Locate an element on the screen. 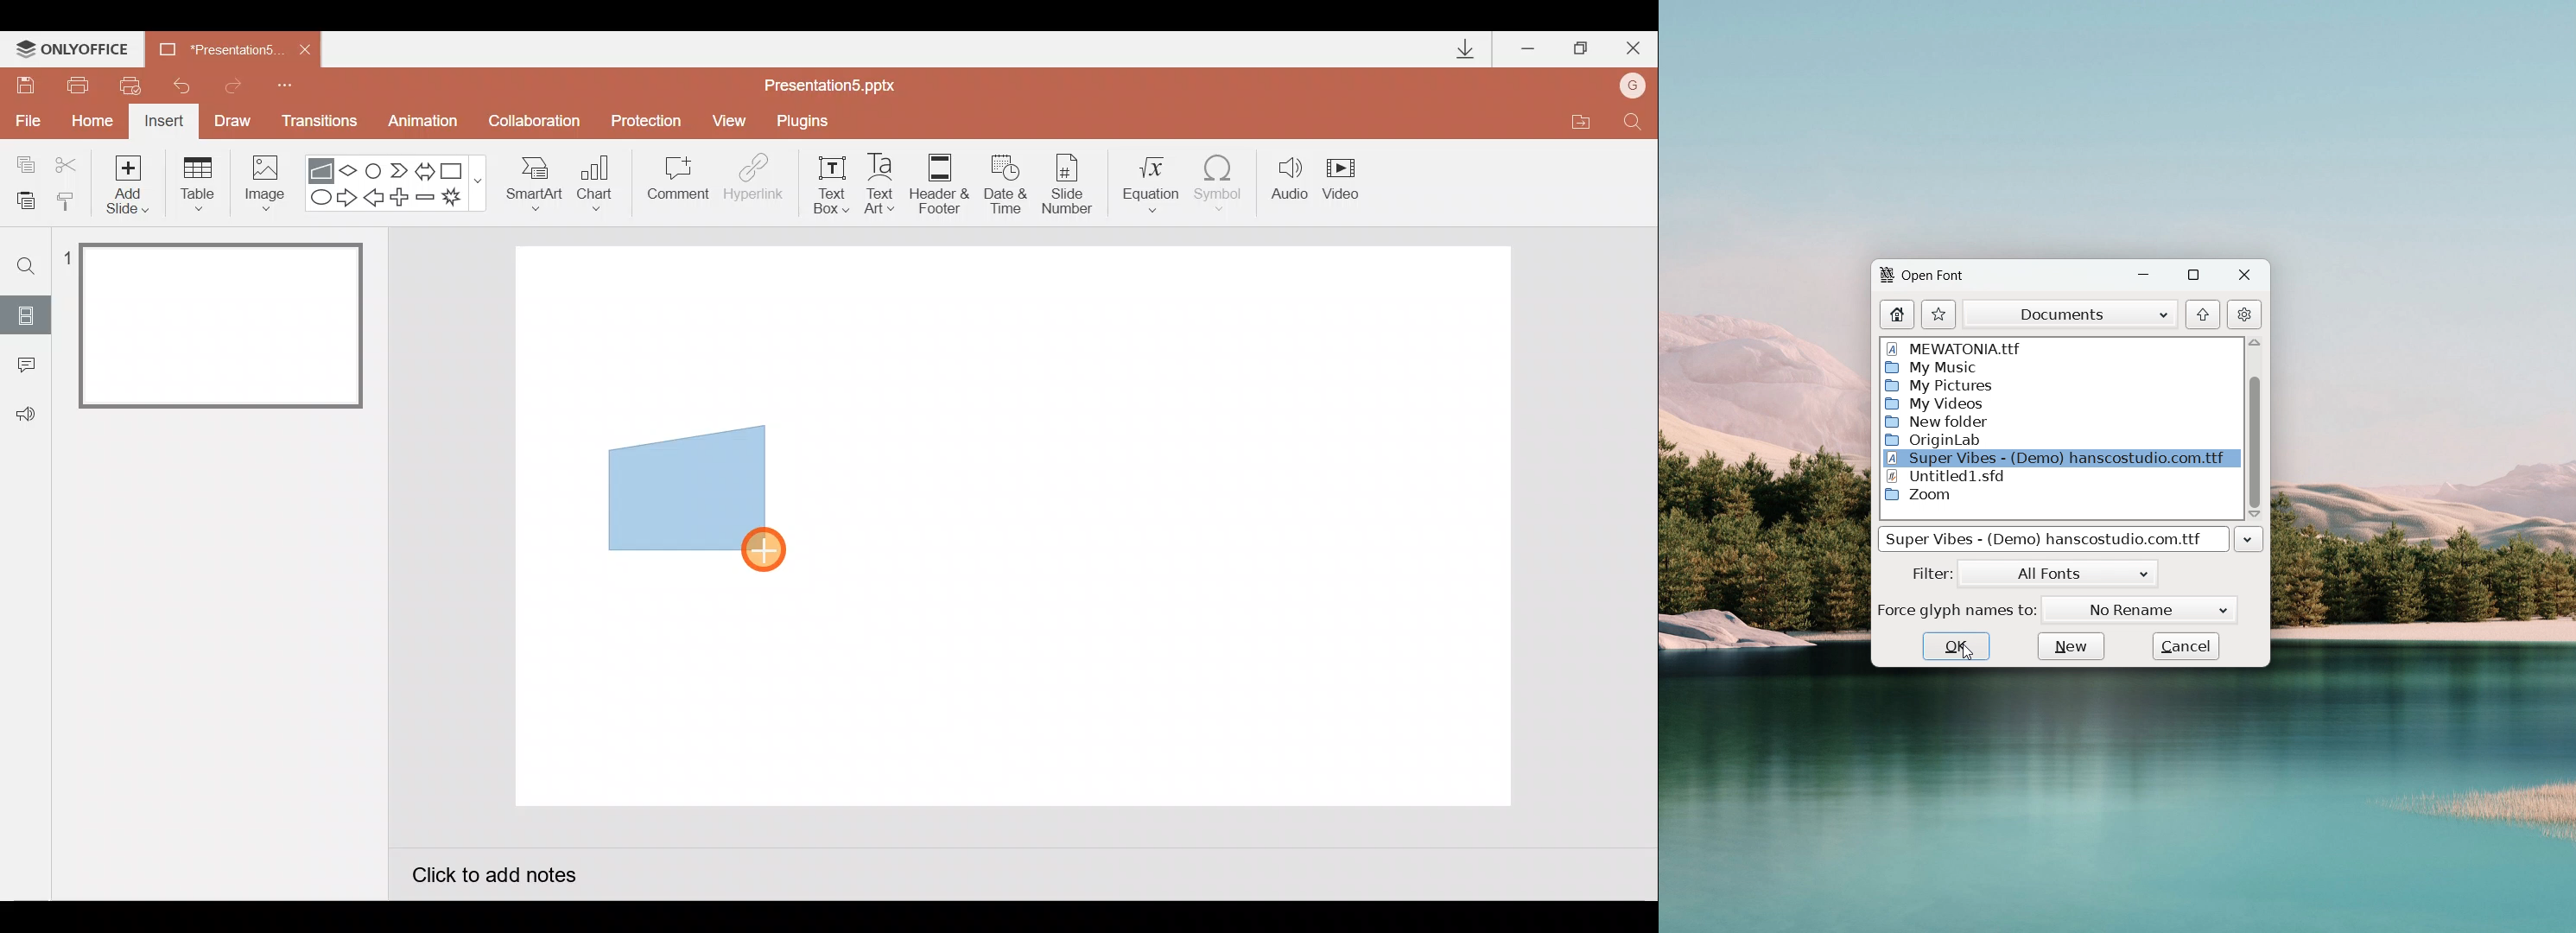 The width and height of the screenshot is (2576, 952). Equation is located at coordinates (1154, 181).